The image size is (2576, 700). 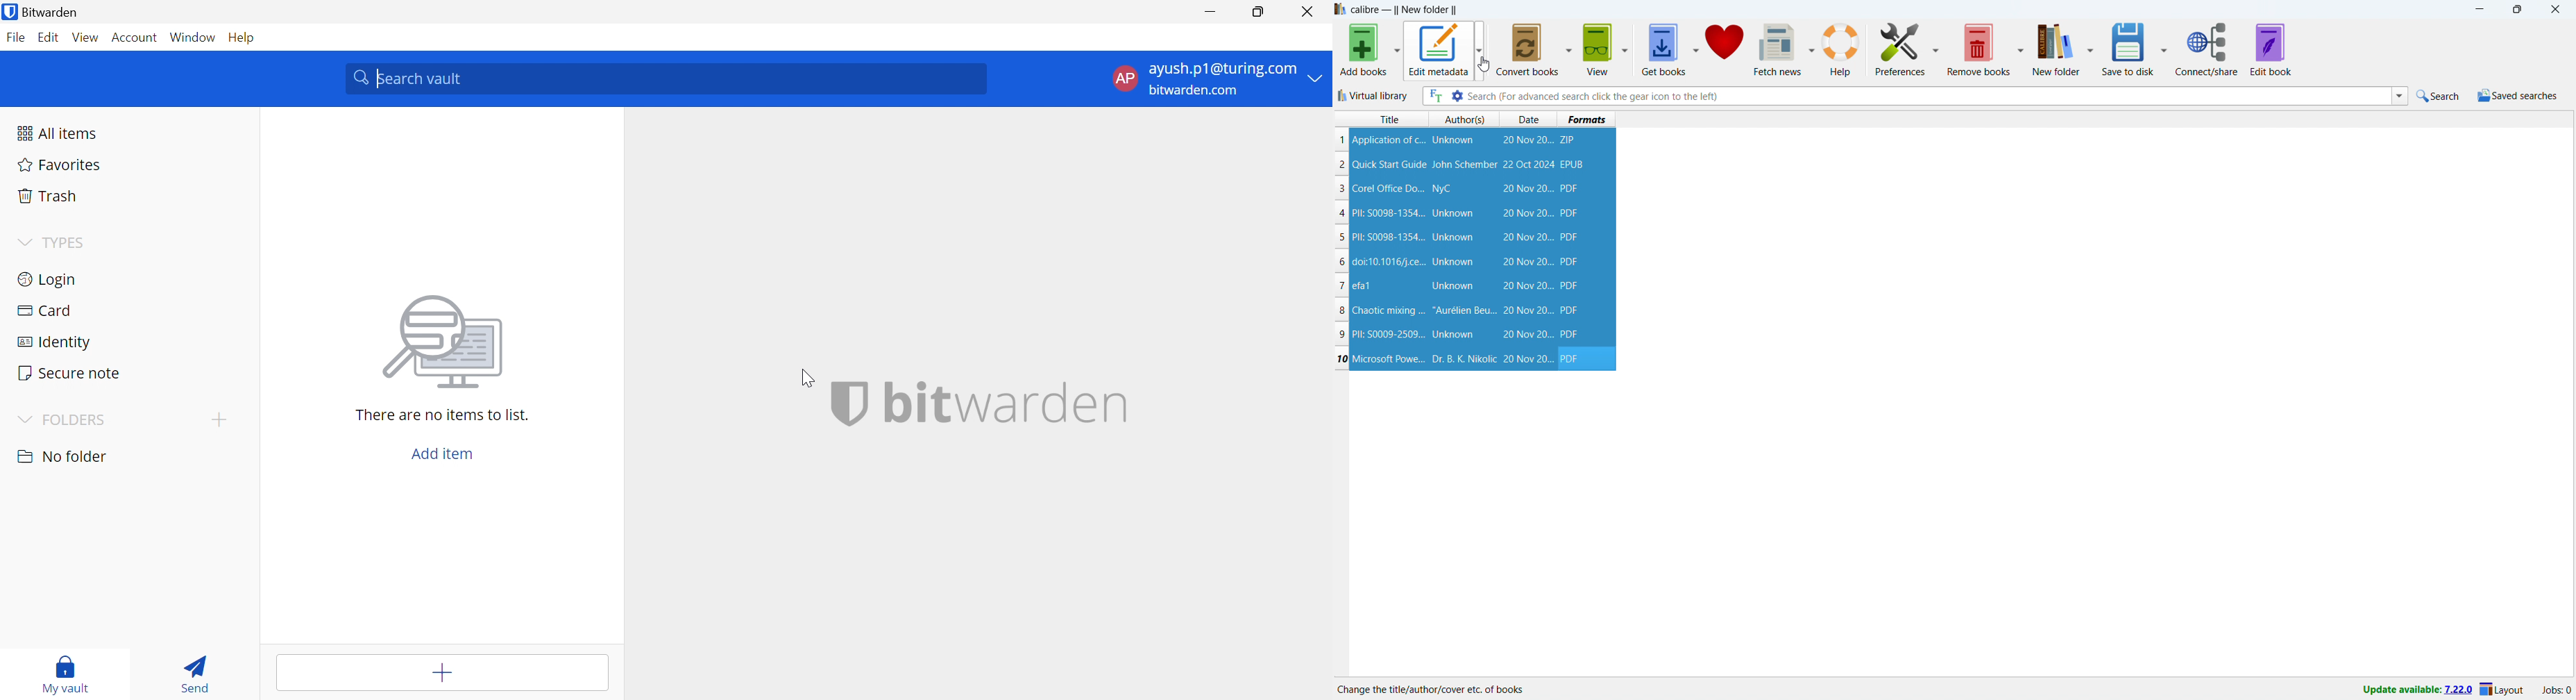 What do you see at coordinates (1309, 12) in the screenshot?
I see `Close` at bounding box center [1309, 12].